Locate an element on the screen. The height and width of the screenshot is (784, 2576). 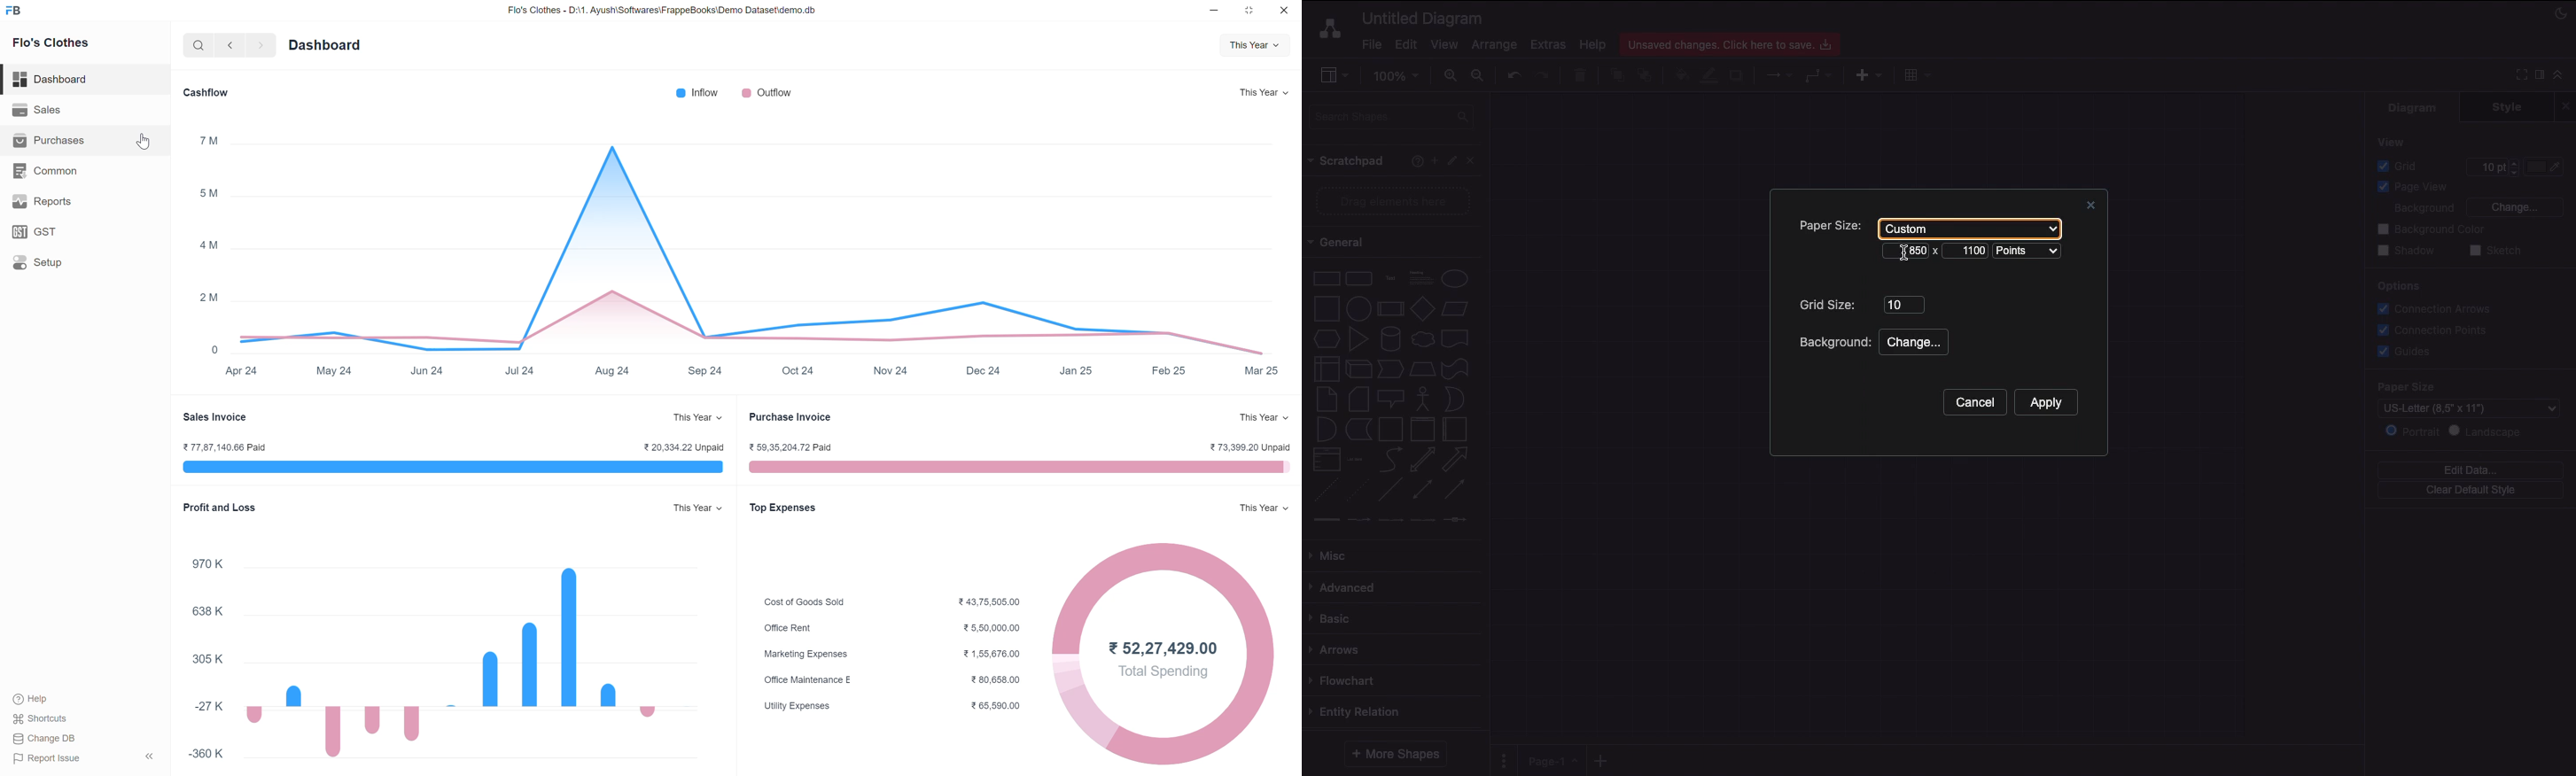
Help is located at coordinates (1413, 160).